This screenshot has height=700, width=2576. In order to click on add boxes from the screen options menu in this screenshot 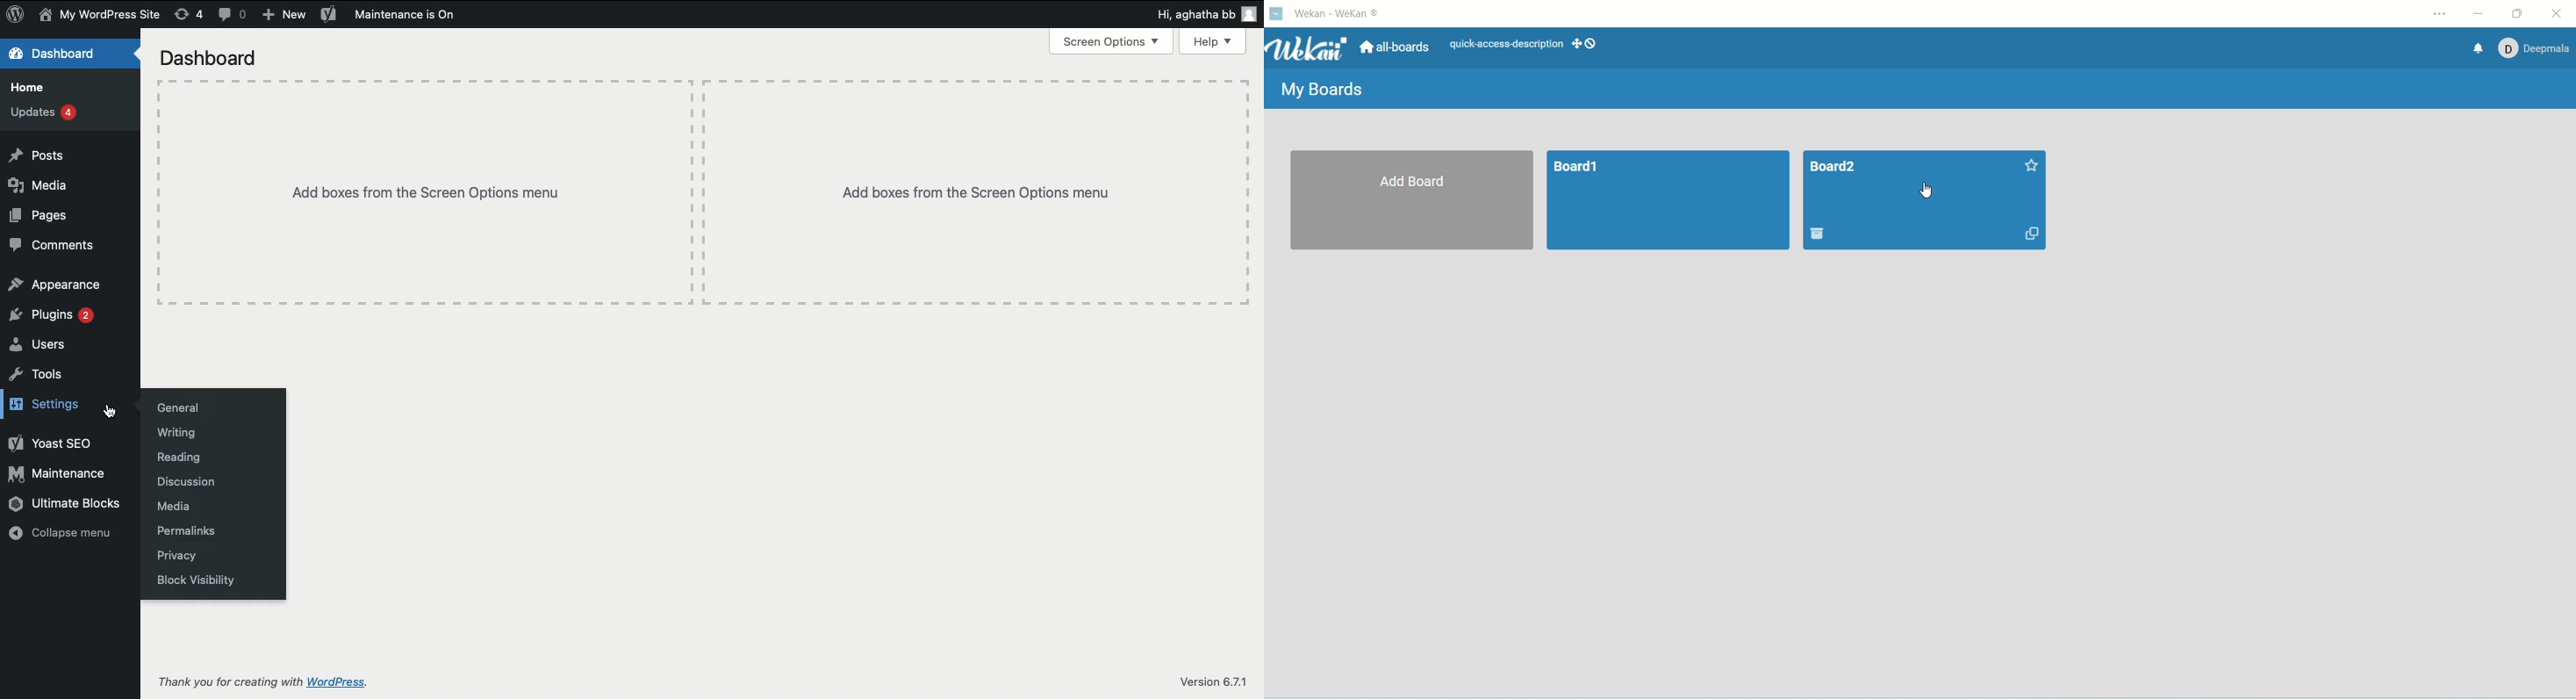, I will do `click(980, 193)`.